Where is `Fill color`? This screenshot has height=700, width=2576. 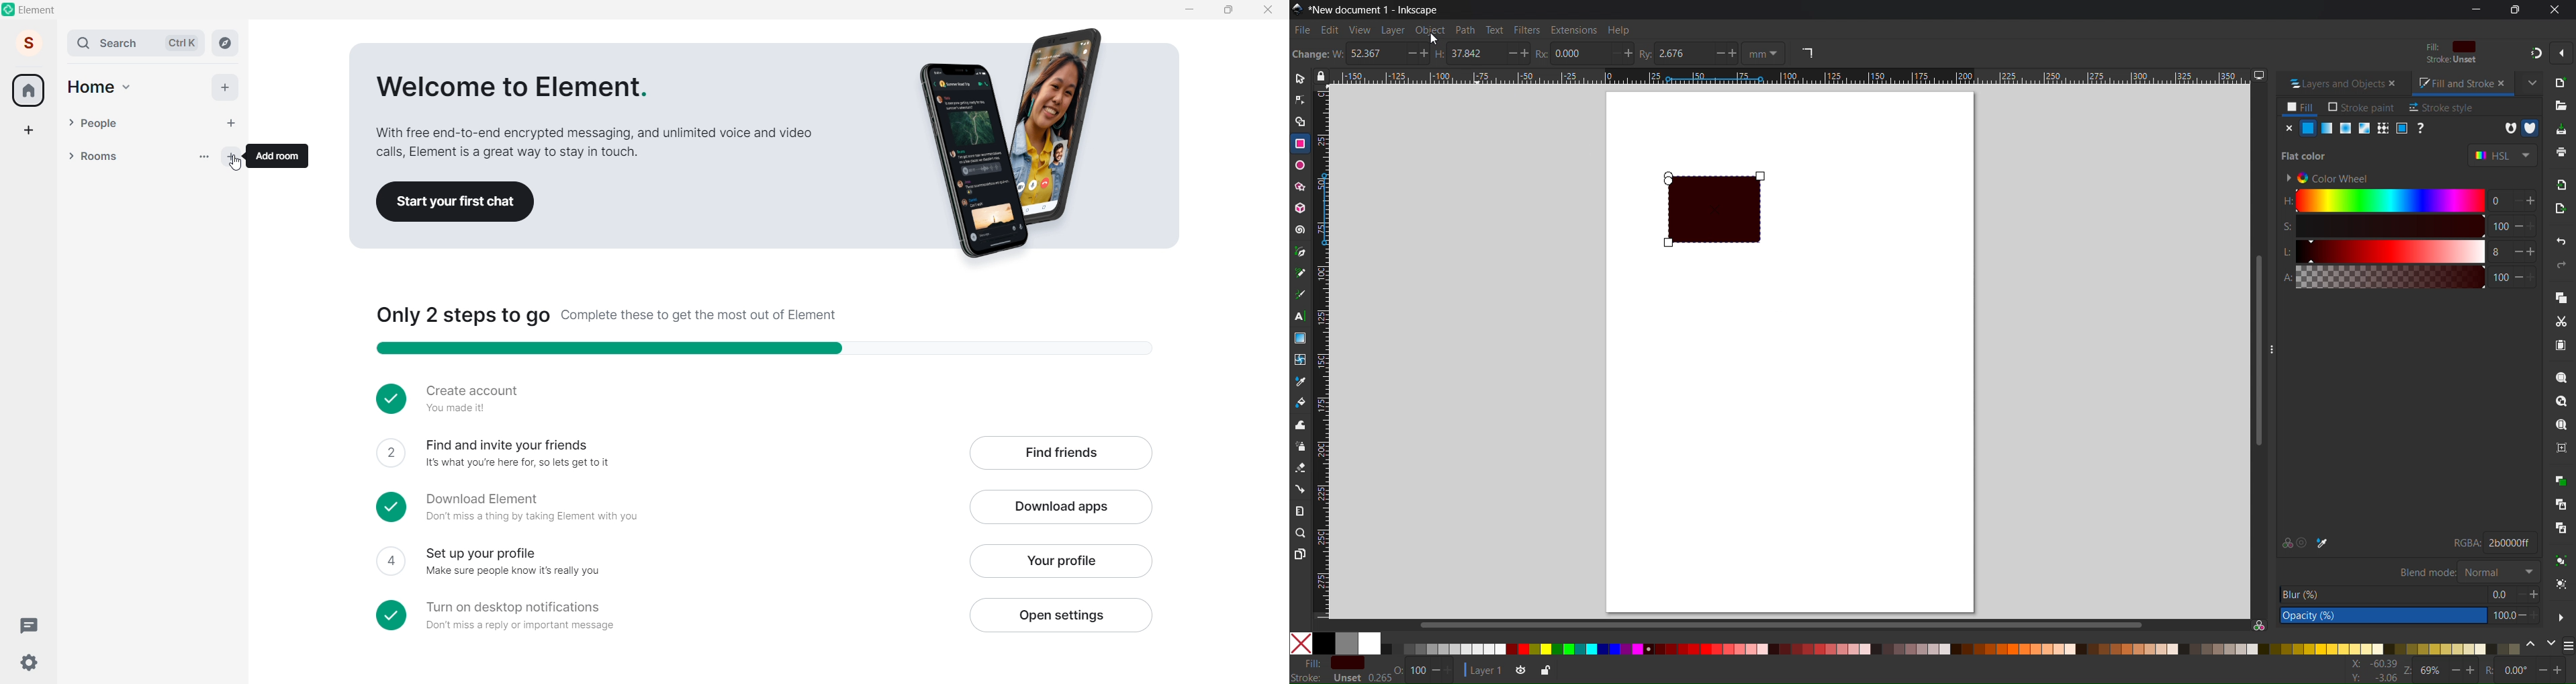 Fill color is located at coordinates (2449, 47).